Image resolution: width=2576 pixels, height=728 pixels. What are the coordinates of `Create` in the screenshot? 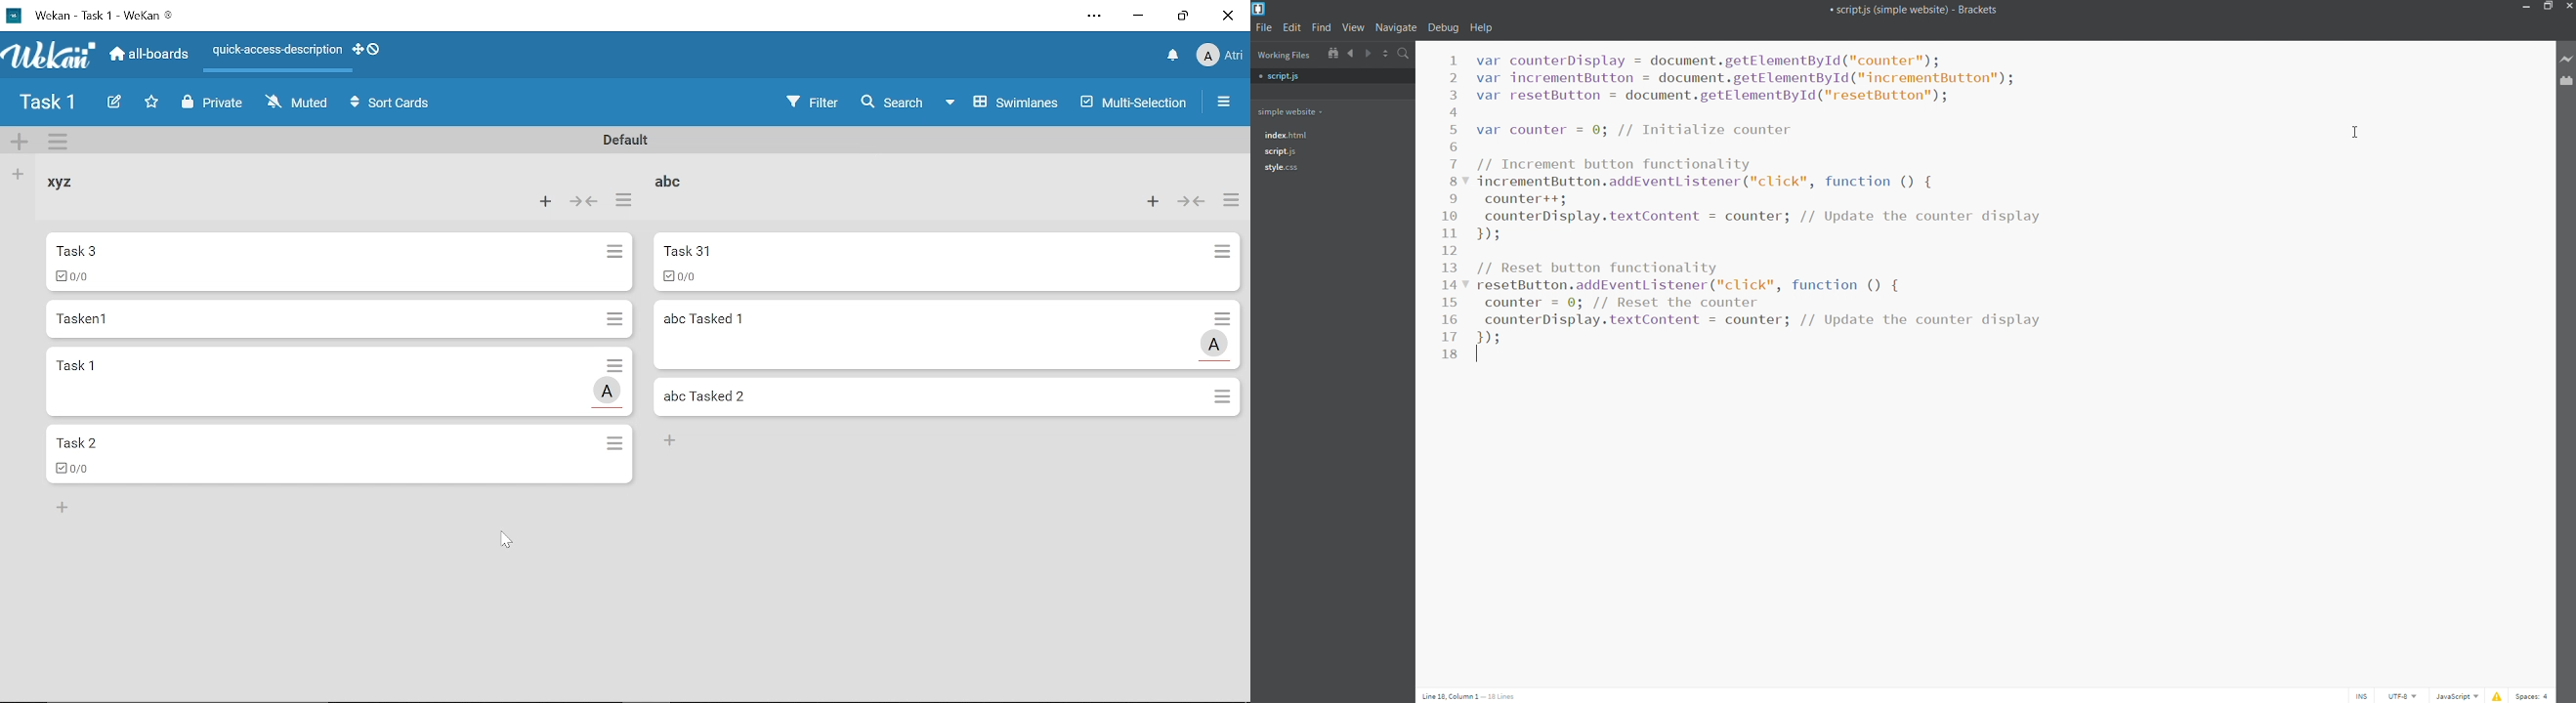 It's located at (113, 103).